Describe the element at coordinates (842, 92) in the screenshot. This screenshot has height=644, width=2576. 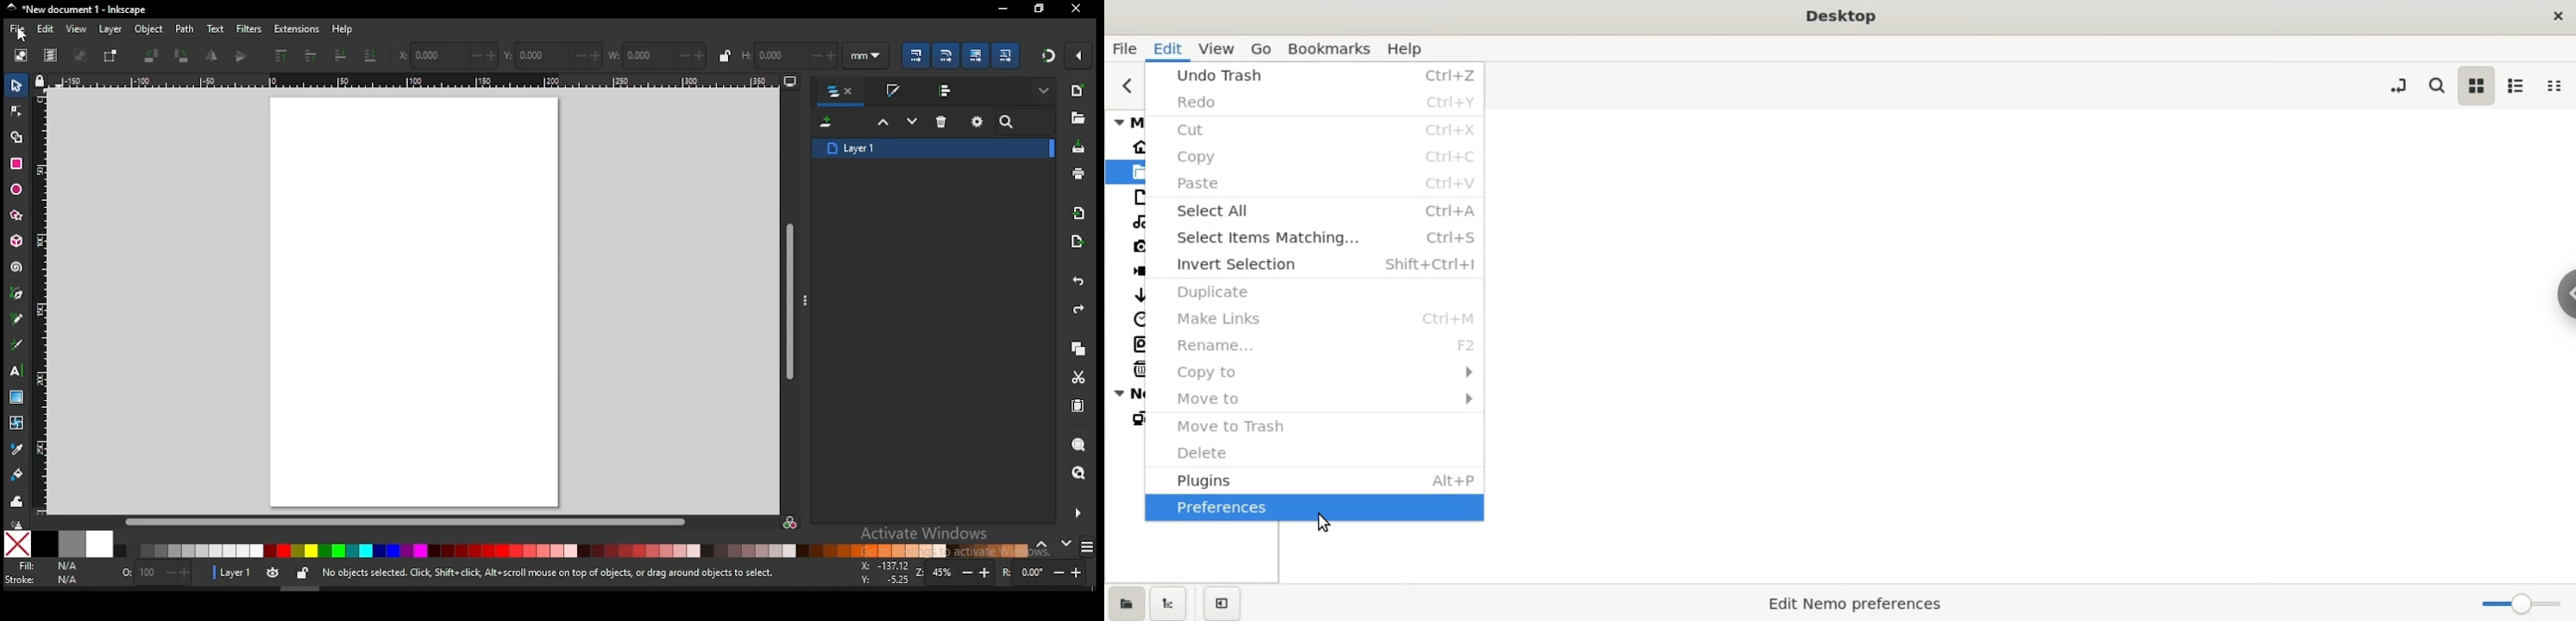
I see `layers and objects` at that location.